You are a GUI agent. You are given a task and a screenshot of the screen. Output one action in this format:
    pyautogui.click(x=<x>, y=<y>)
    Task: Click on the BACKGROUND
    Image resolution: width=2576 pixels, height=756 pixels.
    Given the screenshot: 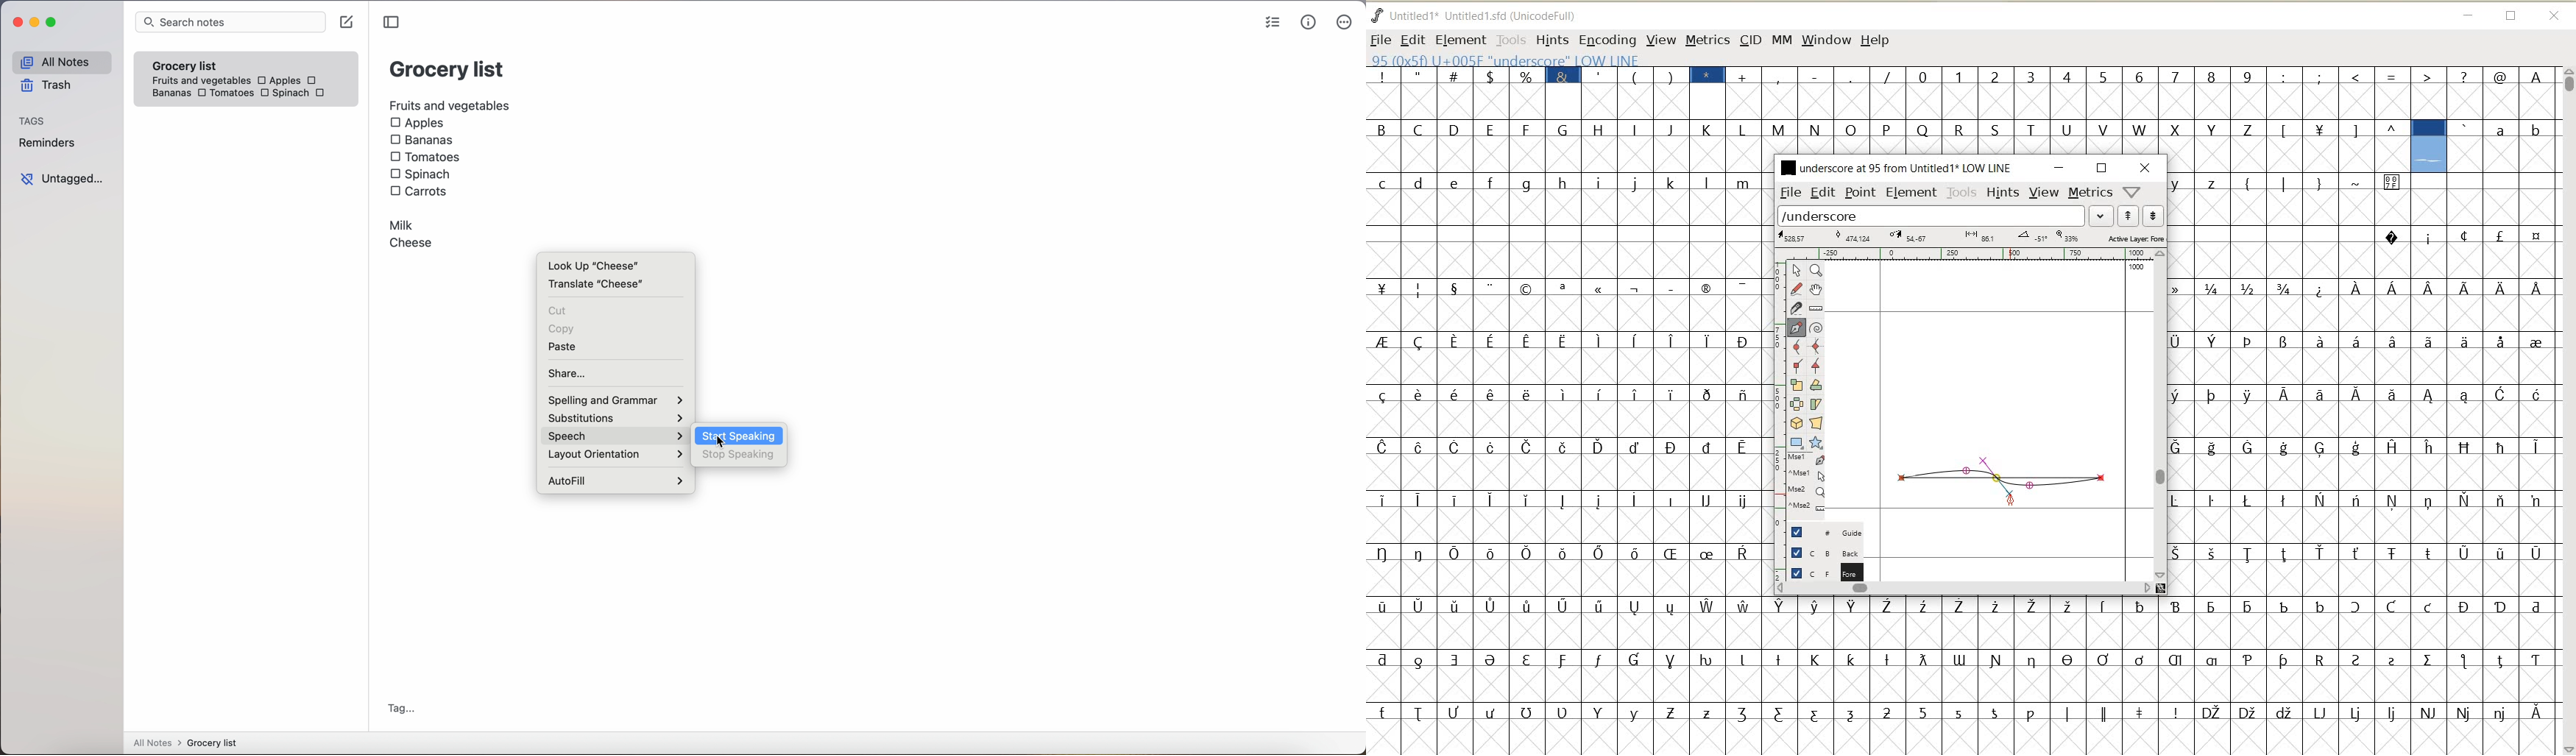 What is the action you would take?
    pyautogui.click(x=1820, y=553)
    